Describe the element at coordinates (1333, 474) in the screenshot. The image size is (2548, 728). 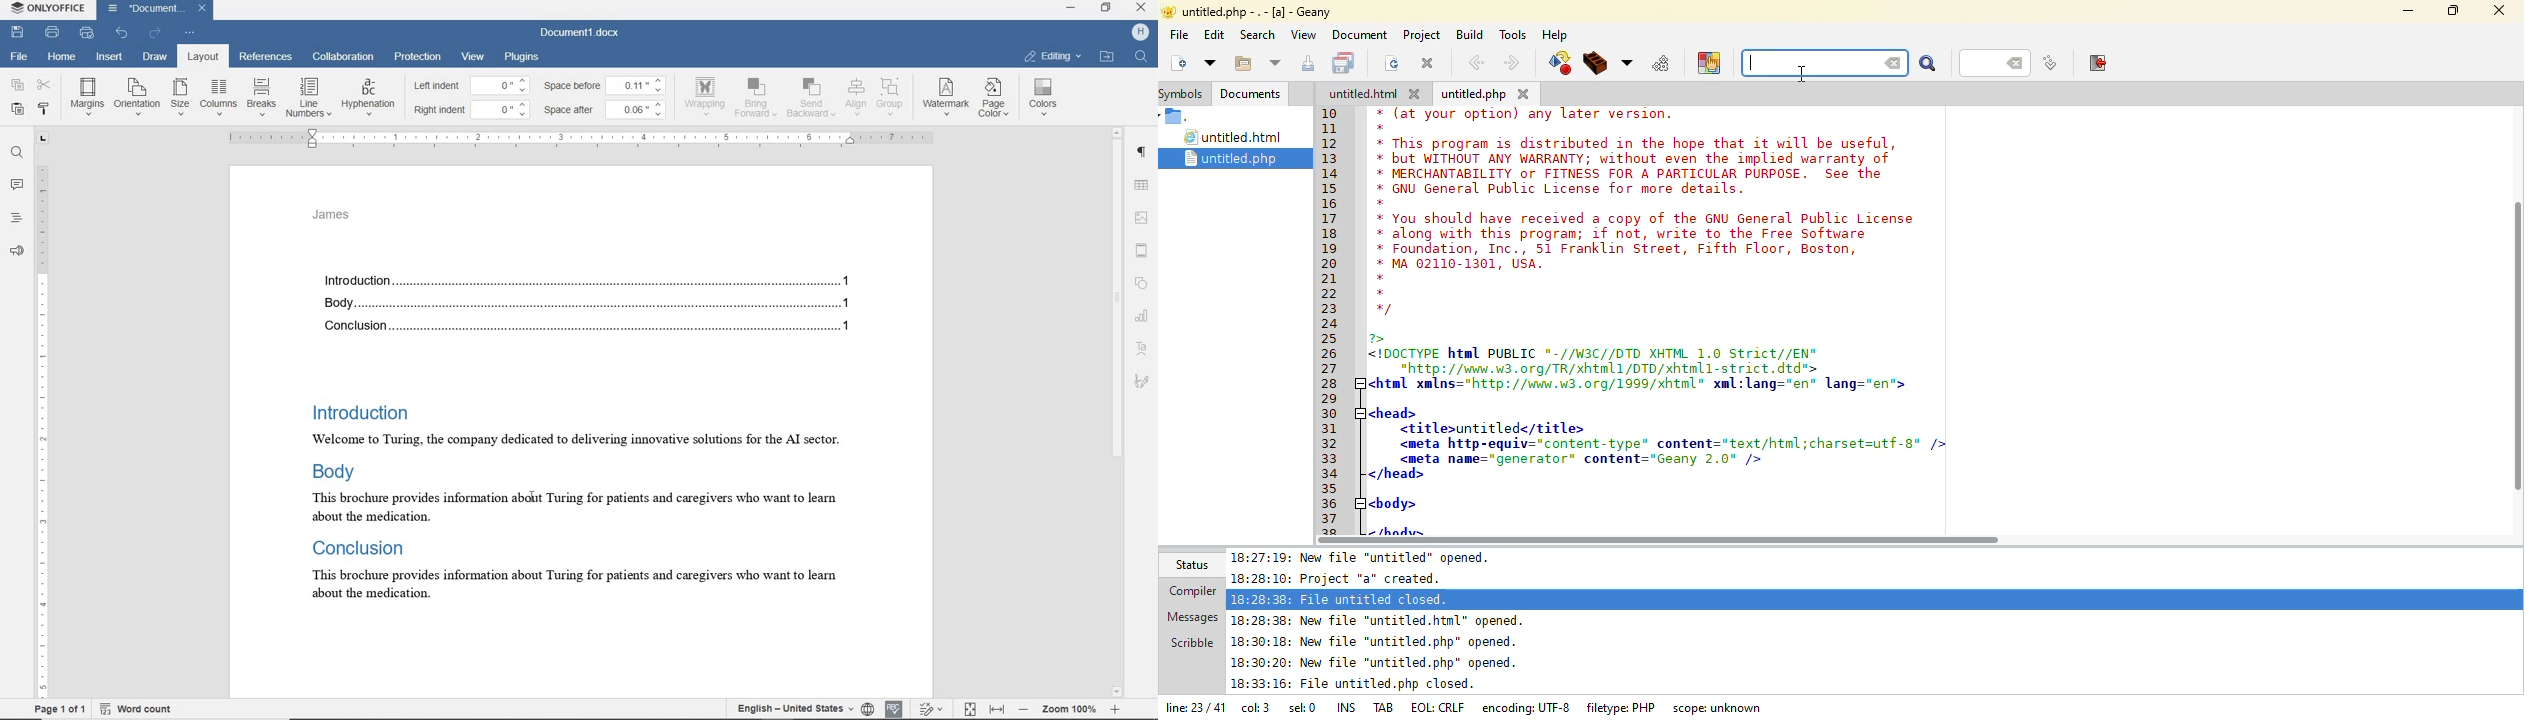
I see `34` at that location.